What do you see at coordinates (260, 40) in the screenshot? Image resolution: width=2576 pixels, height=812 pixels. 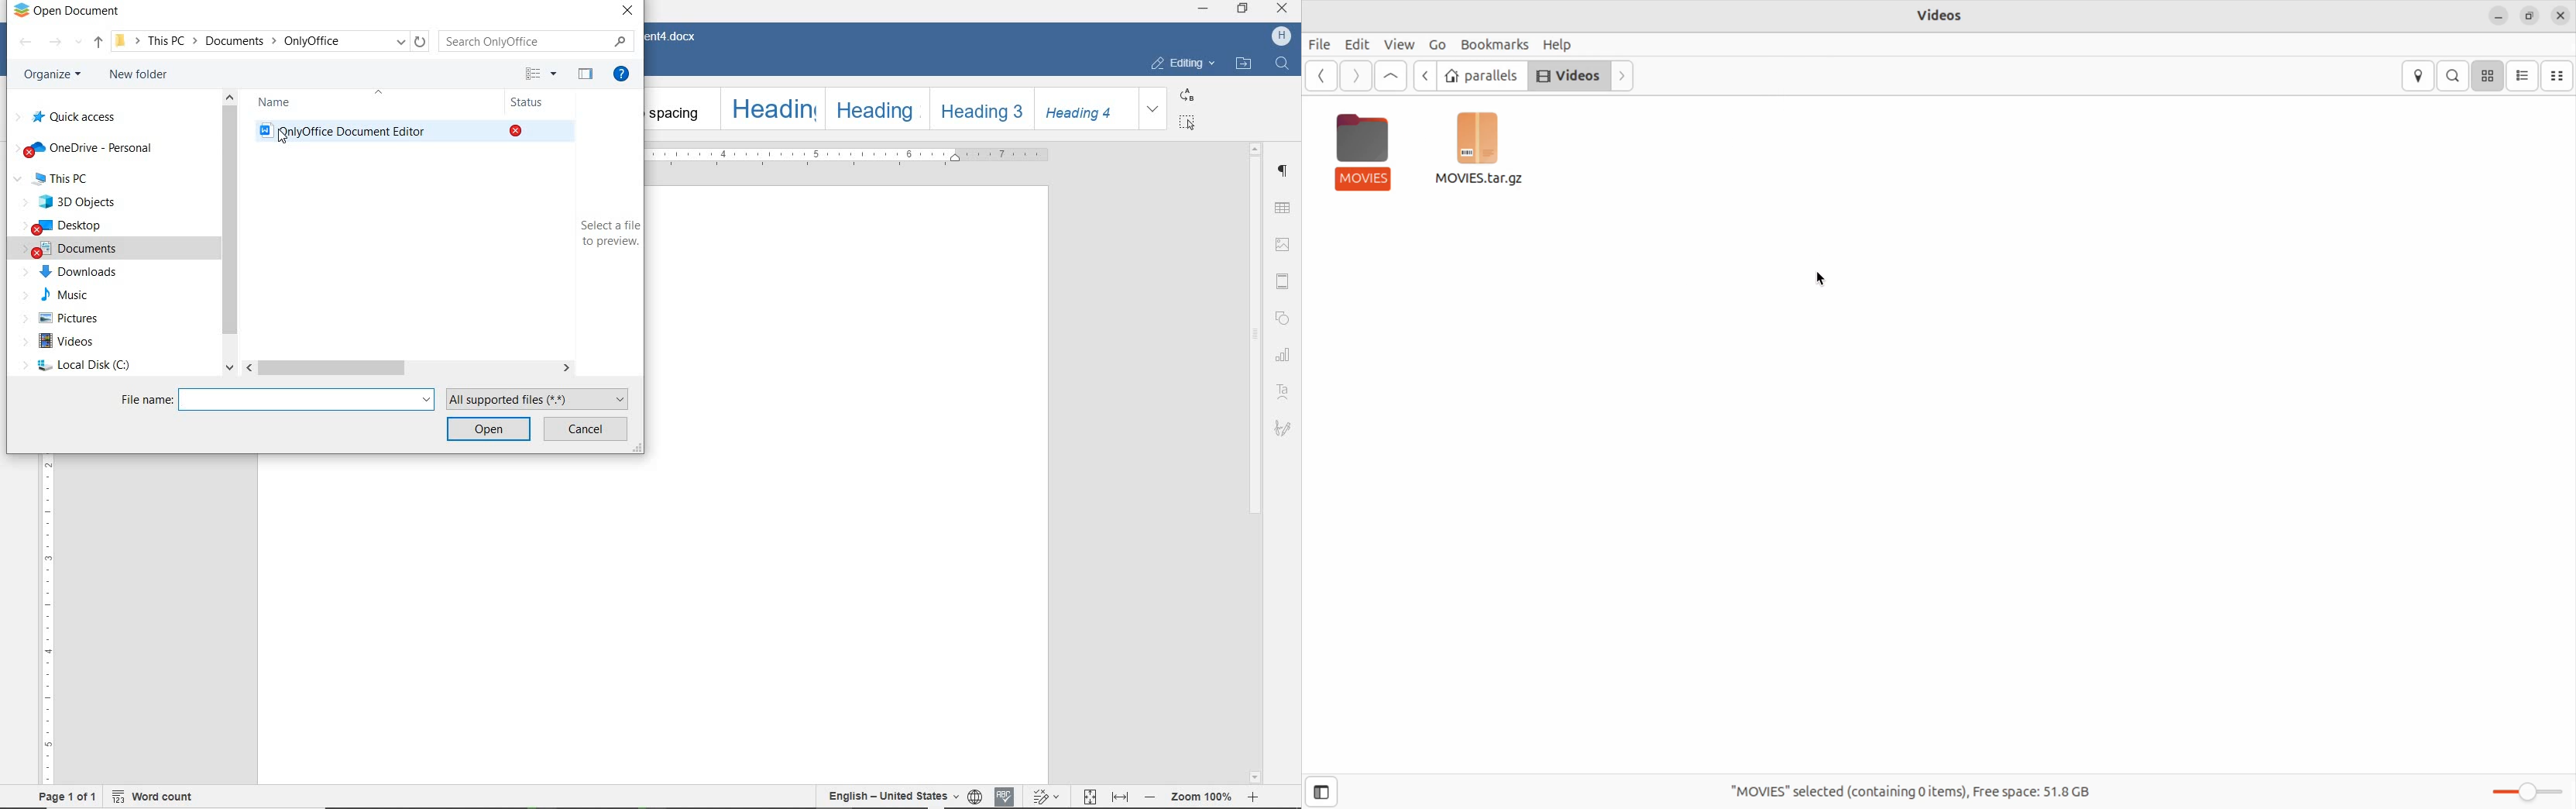 I see `This PC-> Documents -> OnlyOffice(path)` at bounding box center [260, 40].